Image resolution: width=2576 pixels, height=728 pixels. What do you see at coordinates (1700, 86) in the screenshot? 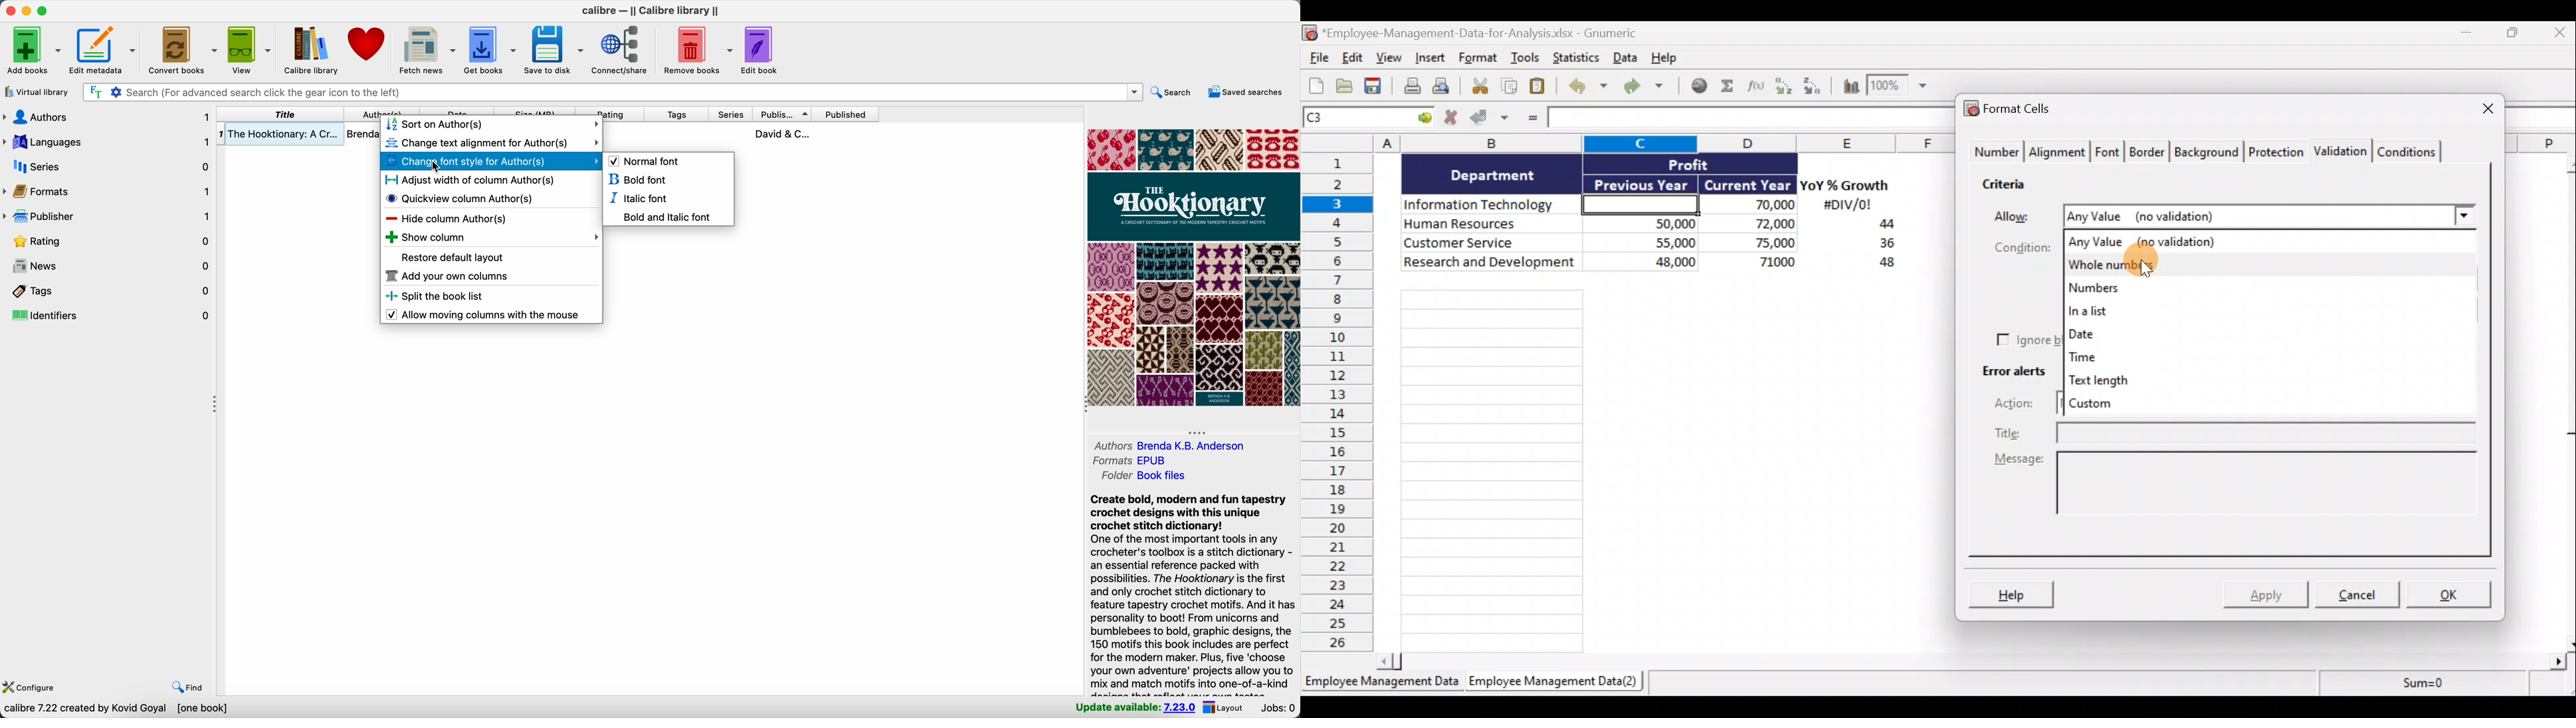
I see `Insert hyperlink` at bounding box center [1700, 86].